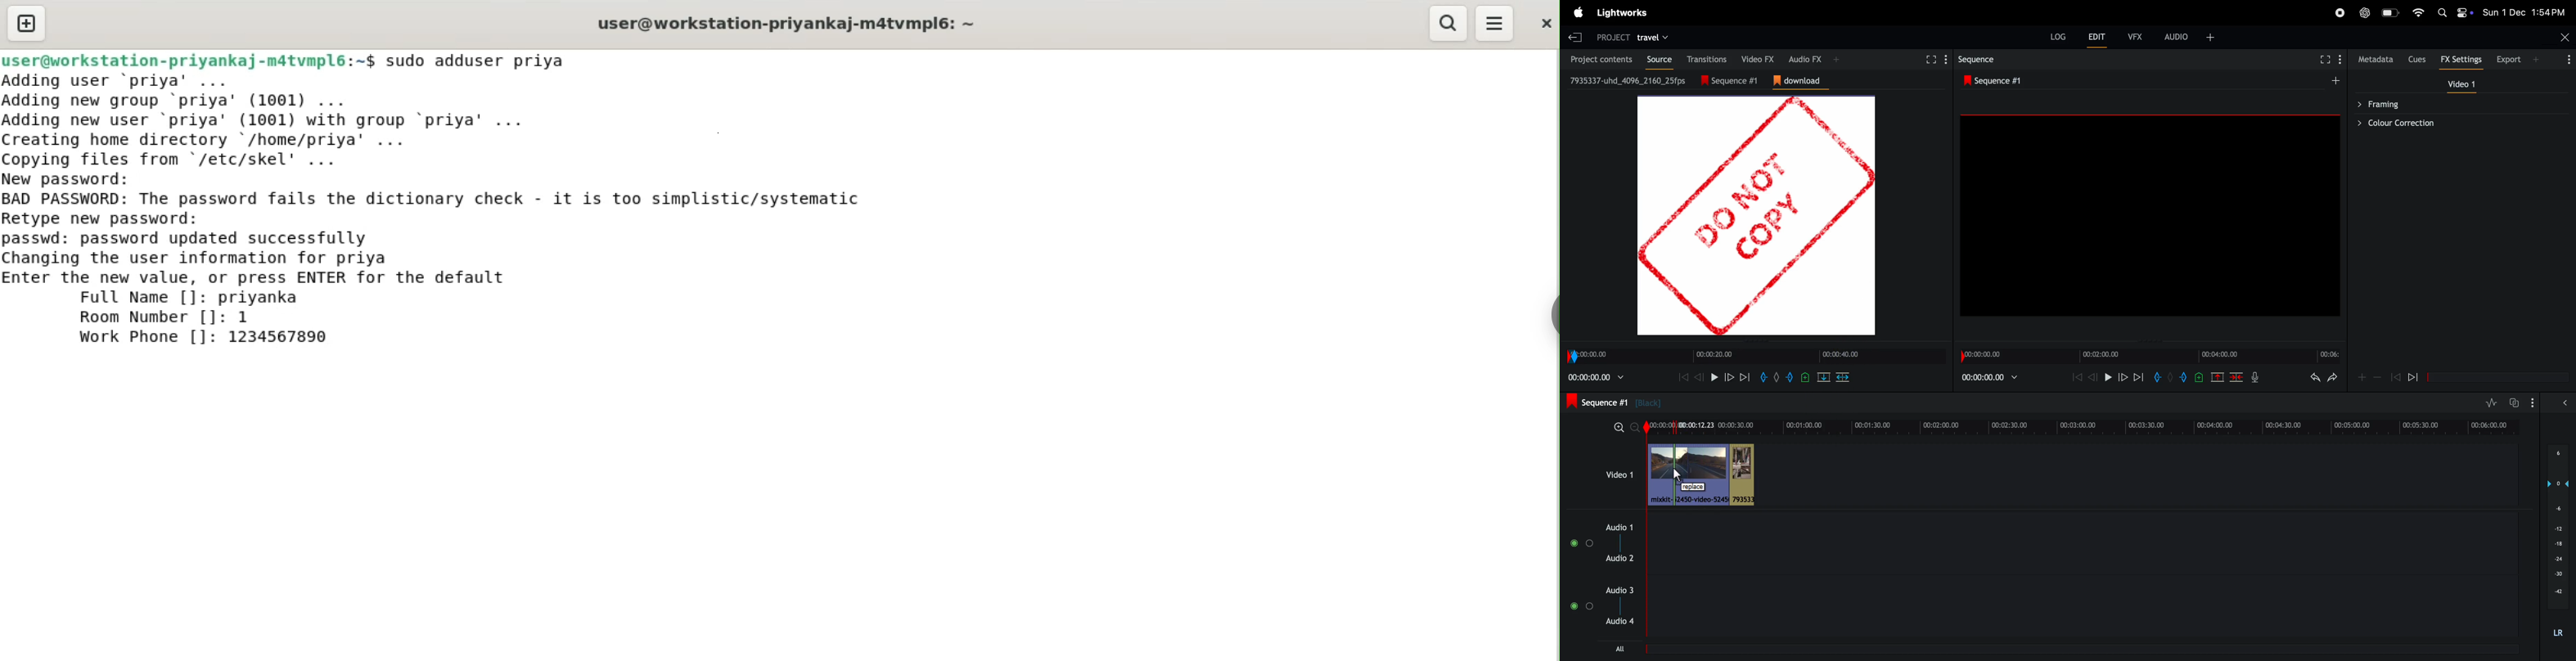  Describe the element at coordinates (2567, 59) in the screenshot. I see `options` at that location.